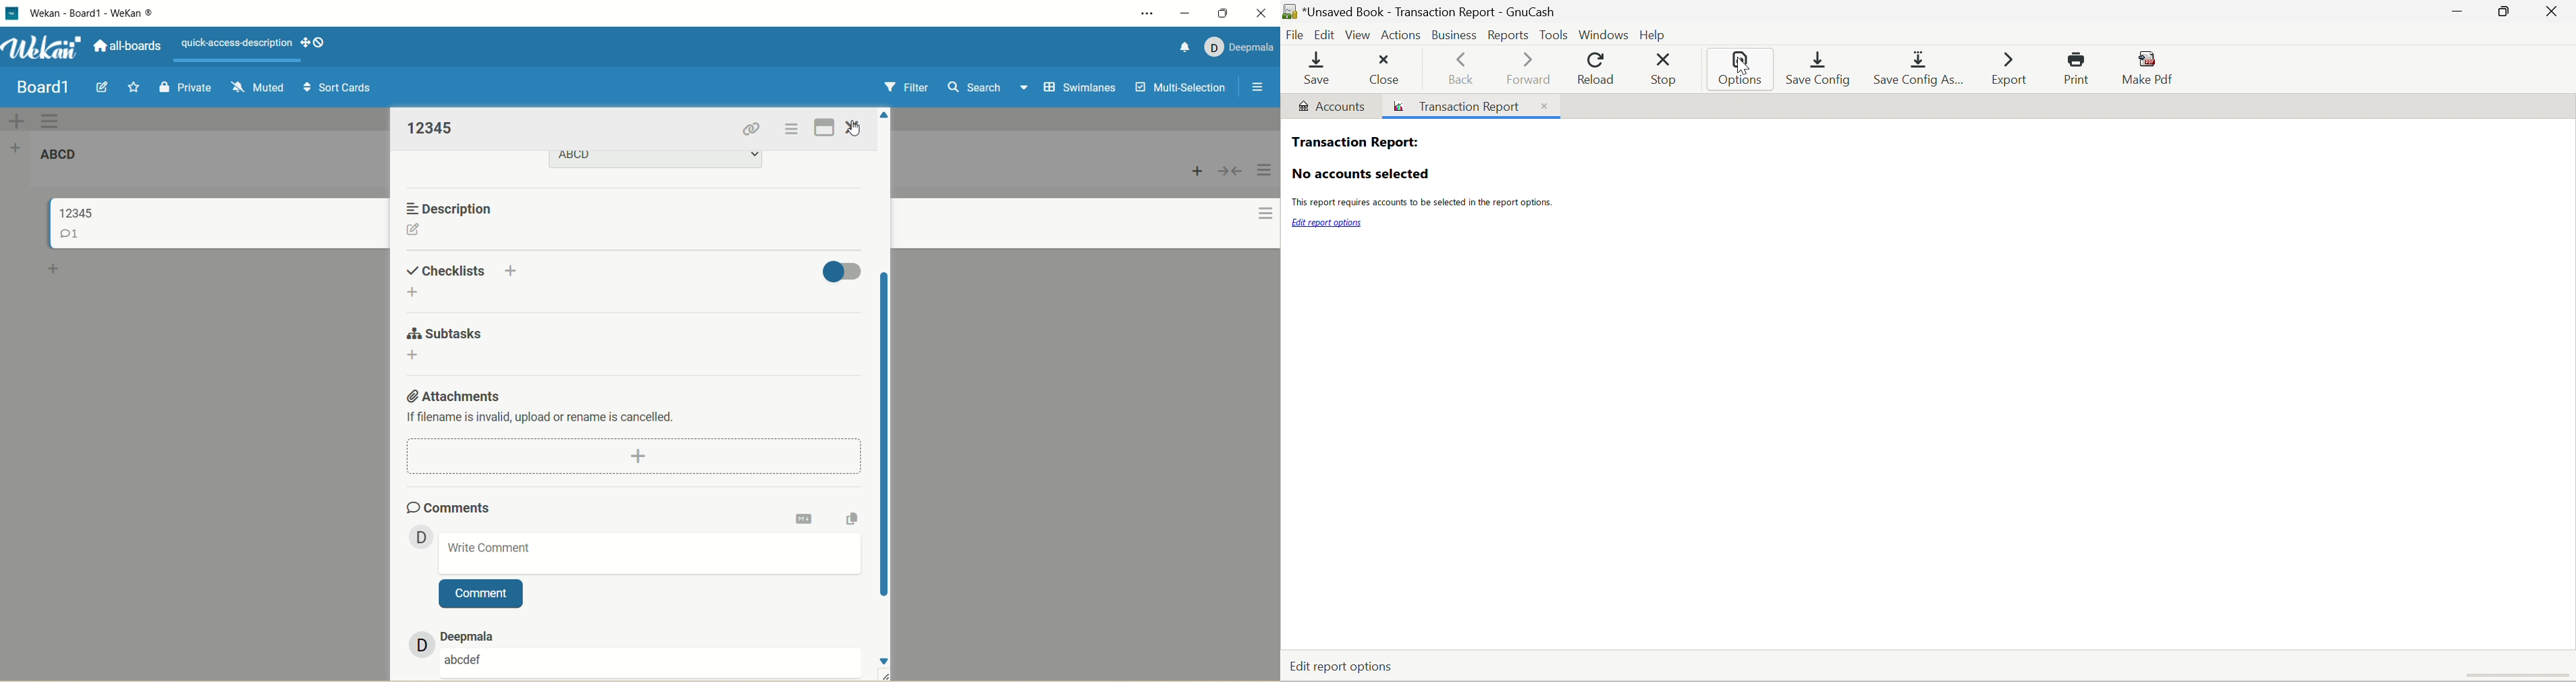  What do you see at coordinates (454, 208) in the screenshot?
I see `description` at bounding box center [454, 208].